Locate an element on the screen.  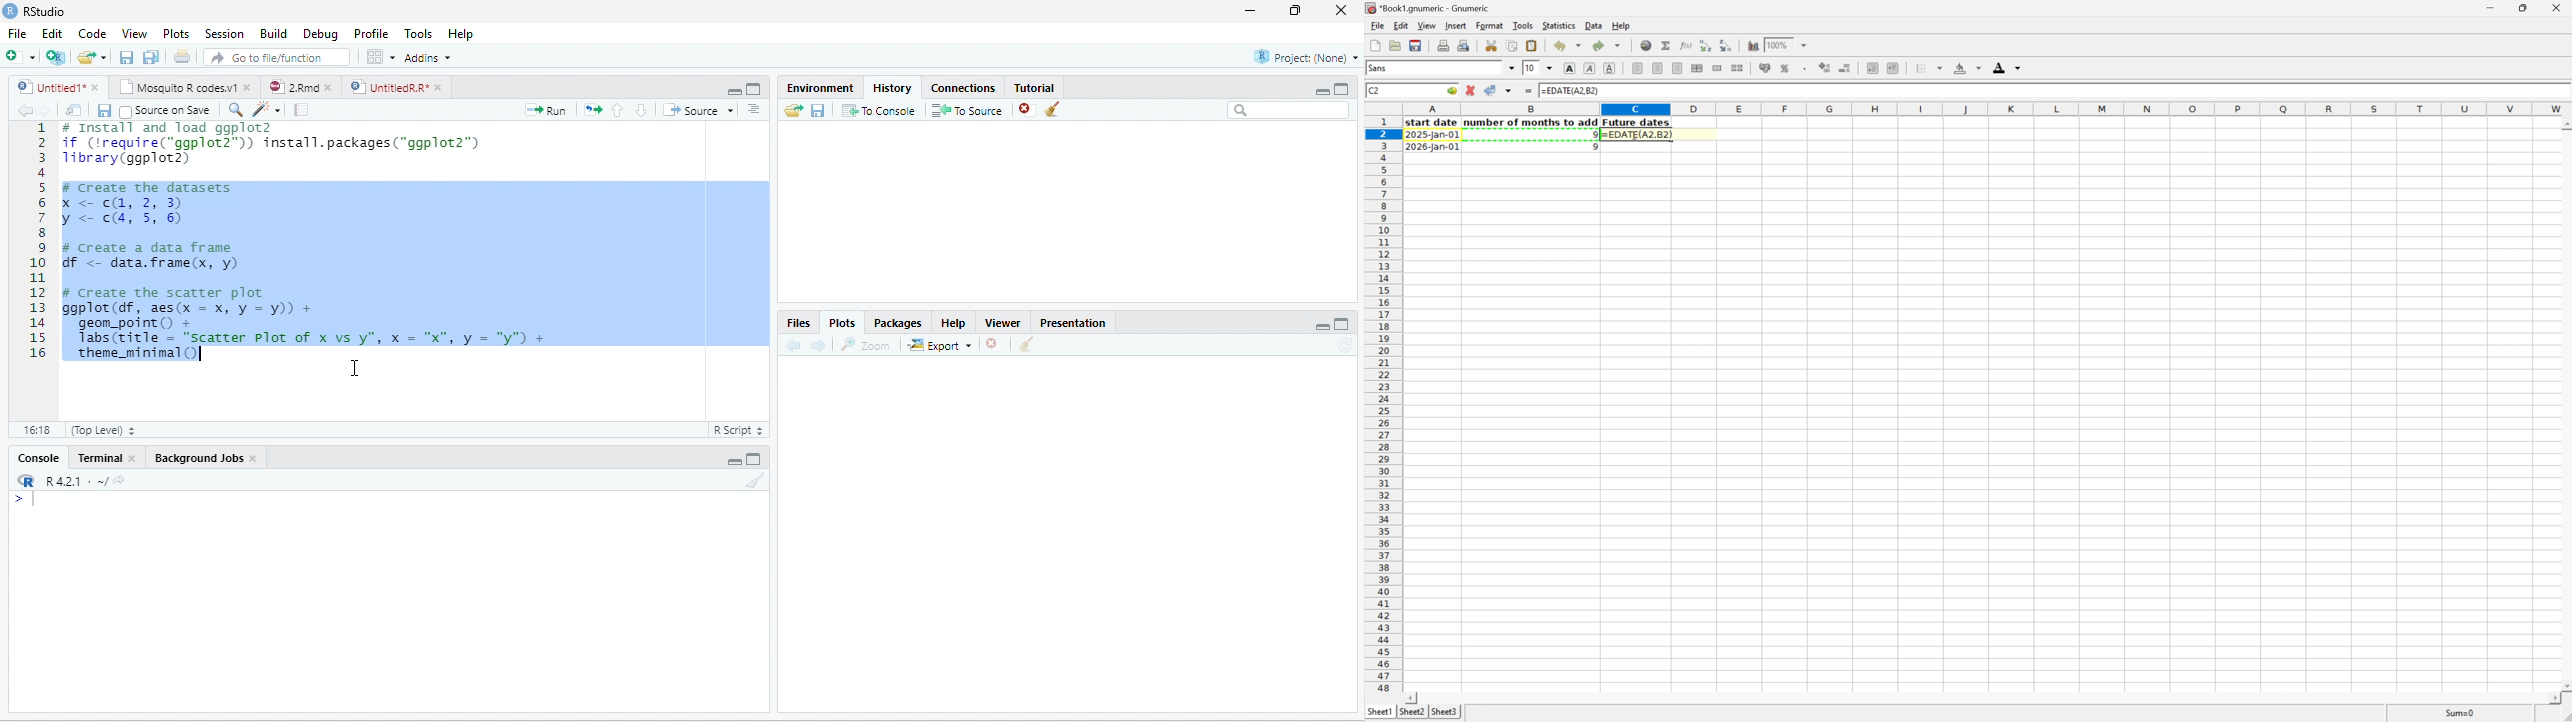
close is located at coordinates (246, 87).